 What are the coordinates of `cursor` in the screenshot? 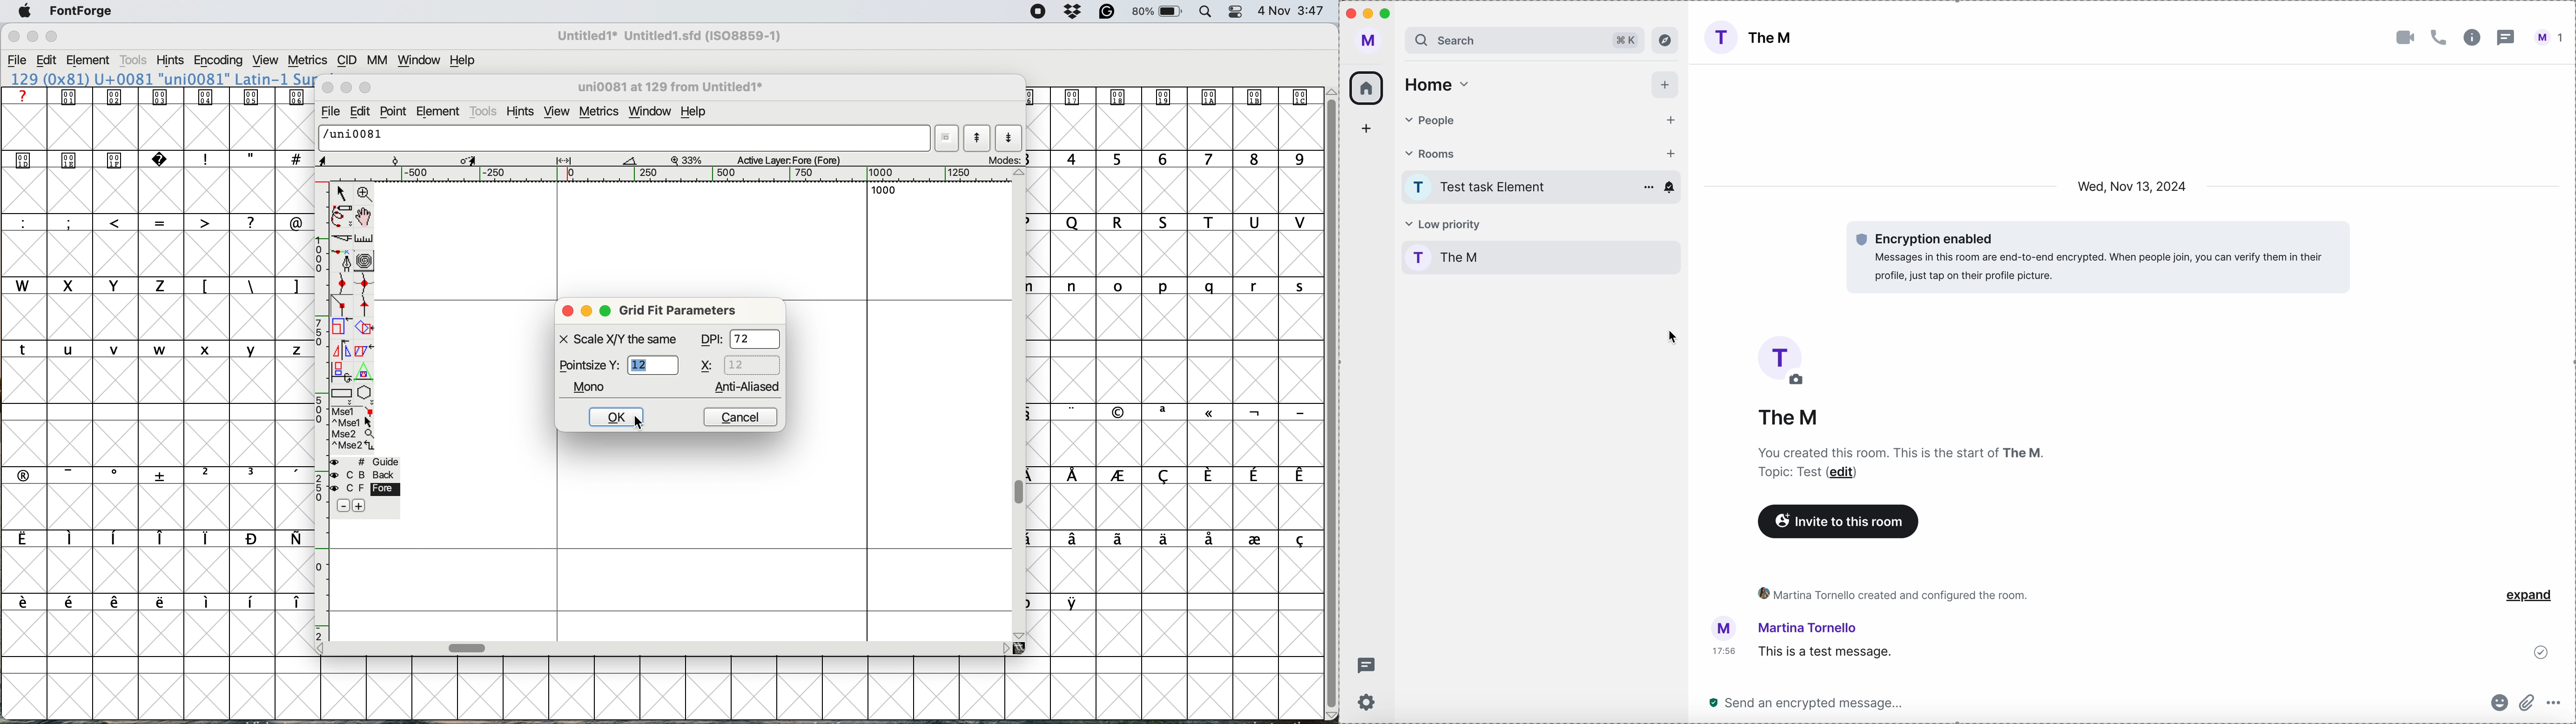 It's located at (1675, 337).